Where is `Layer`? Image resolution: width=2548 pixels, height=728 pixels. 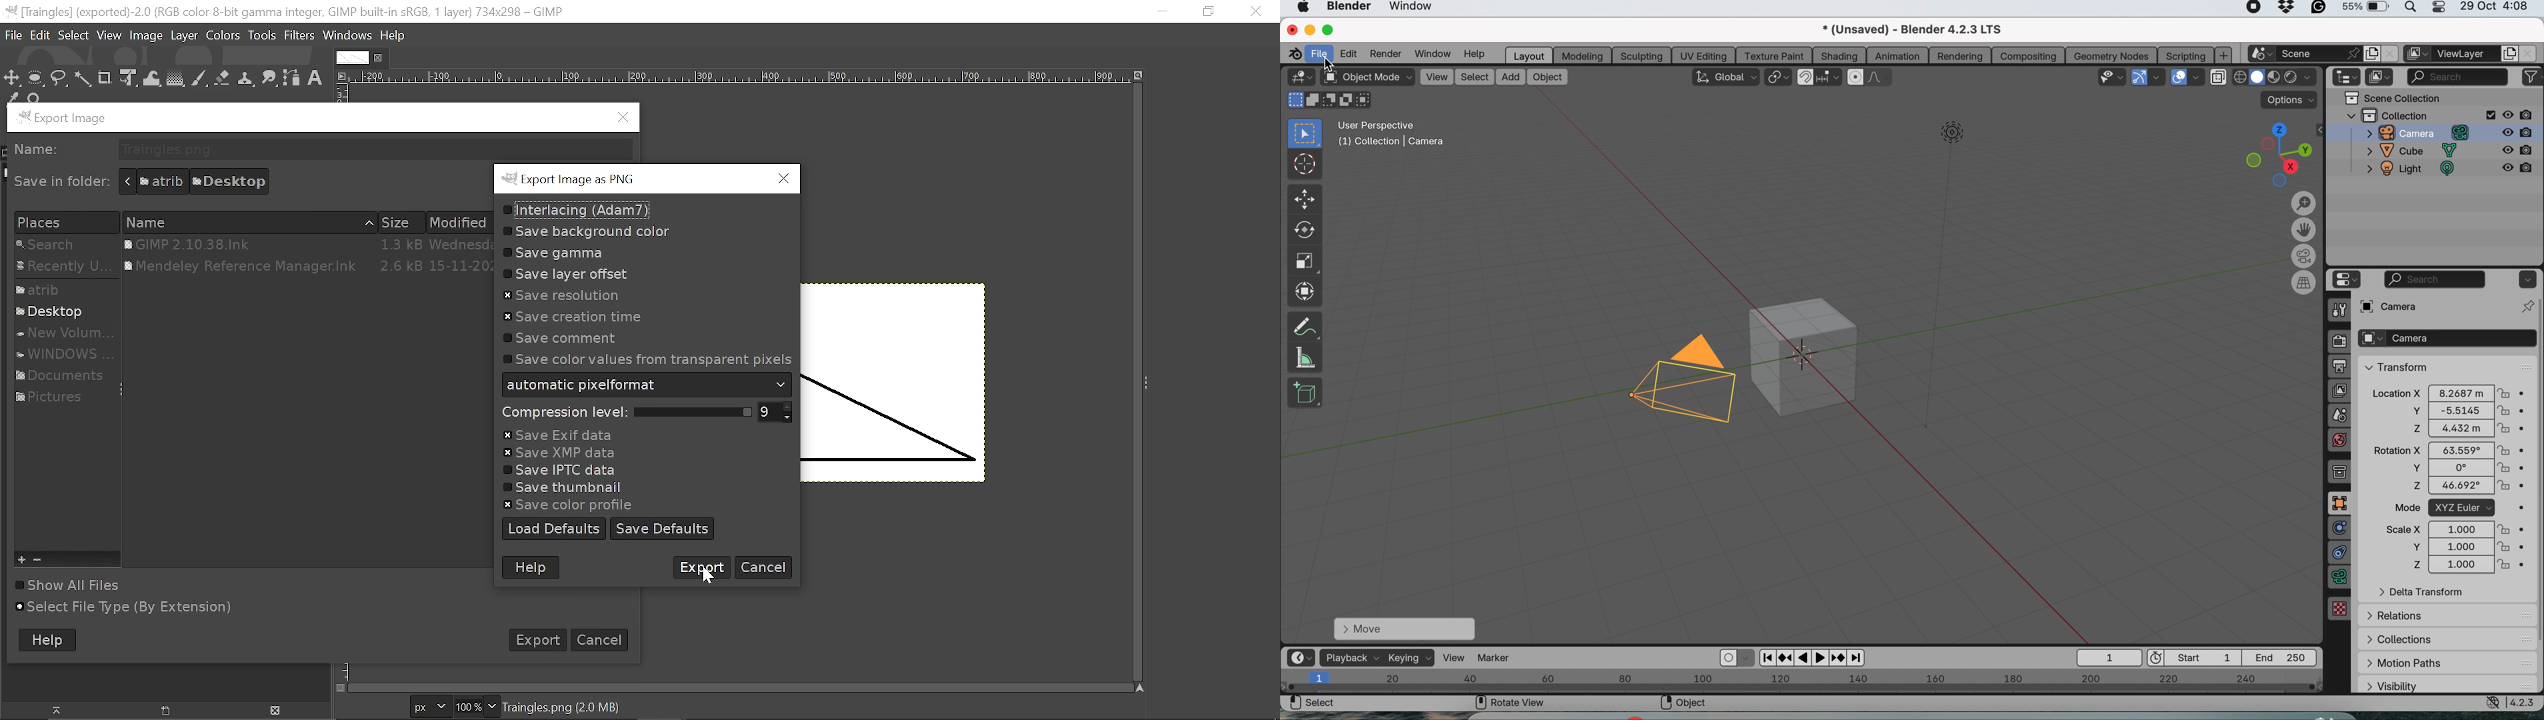
Layer is located at coordinates (184, 36).